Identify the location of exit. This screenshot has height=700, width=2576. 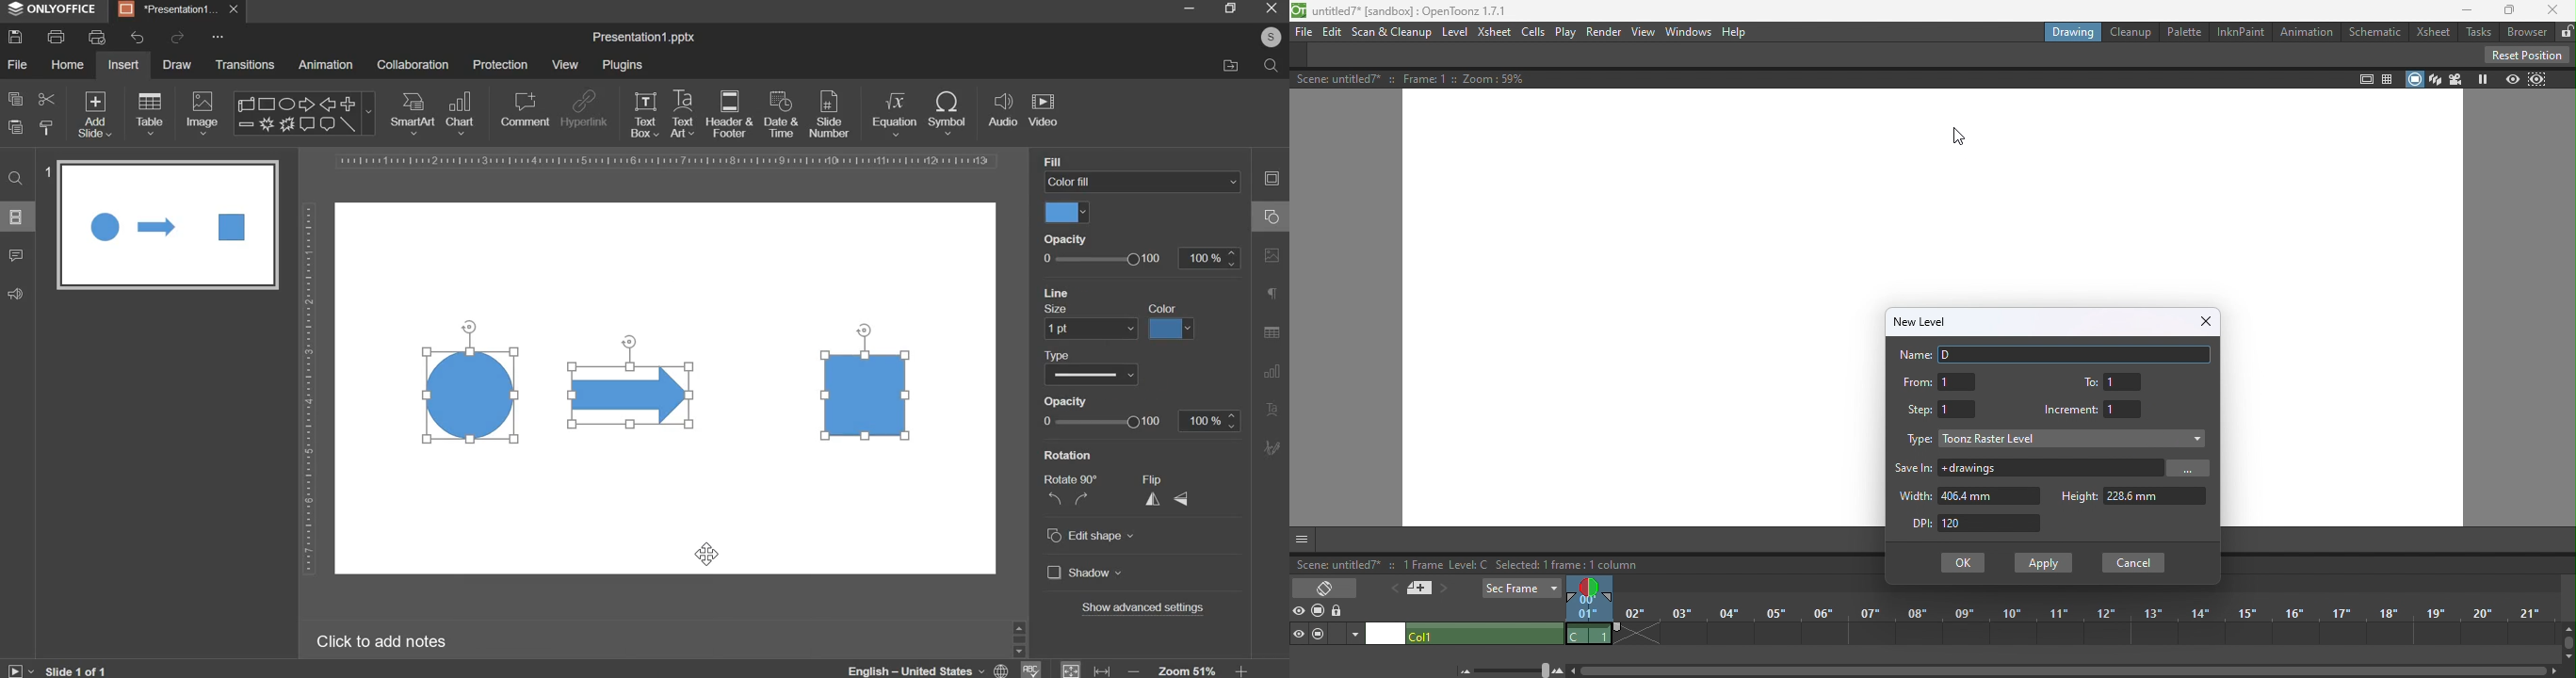
(1273, 7).